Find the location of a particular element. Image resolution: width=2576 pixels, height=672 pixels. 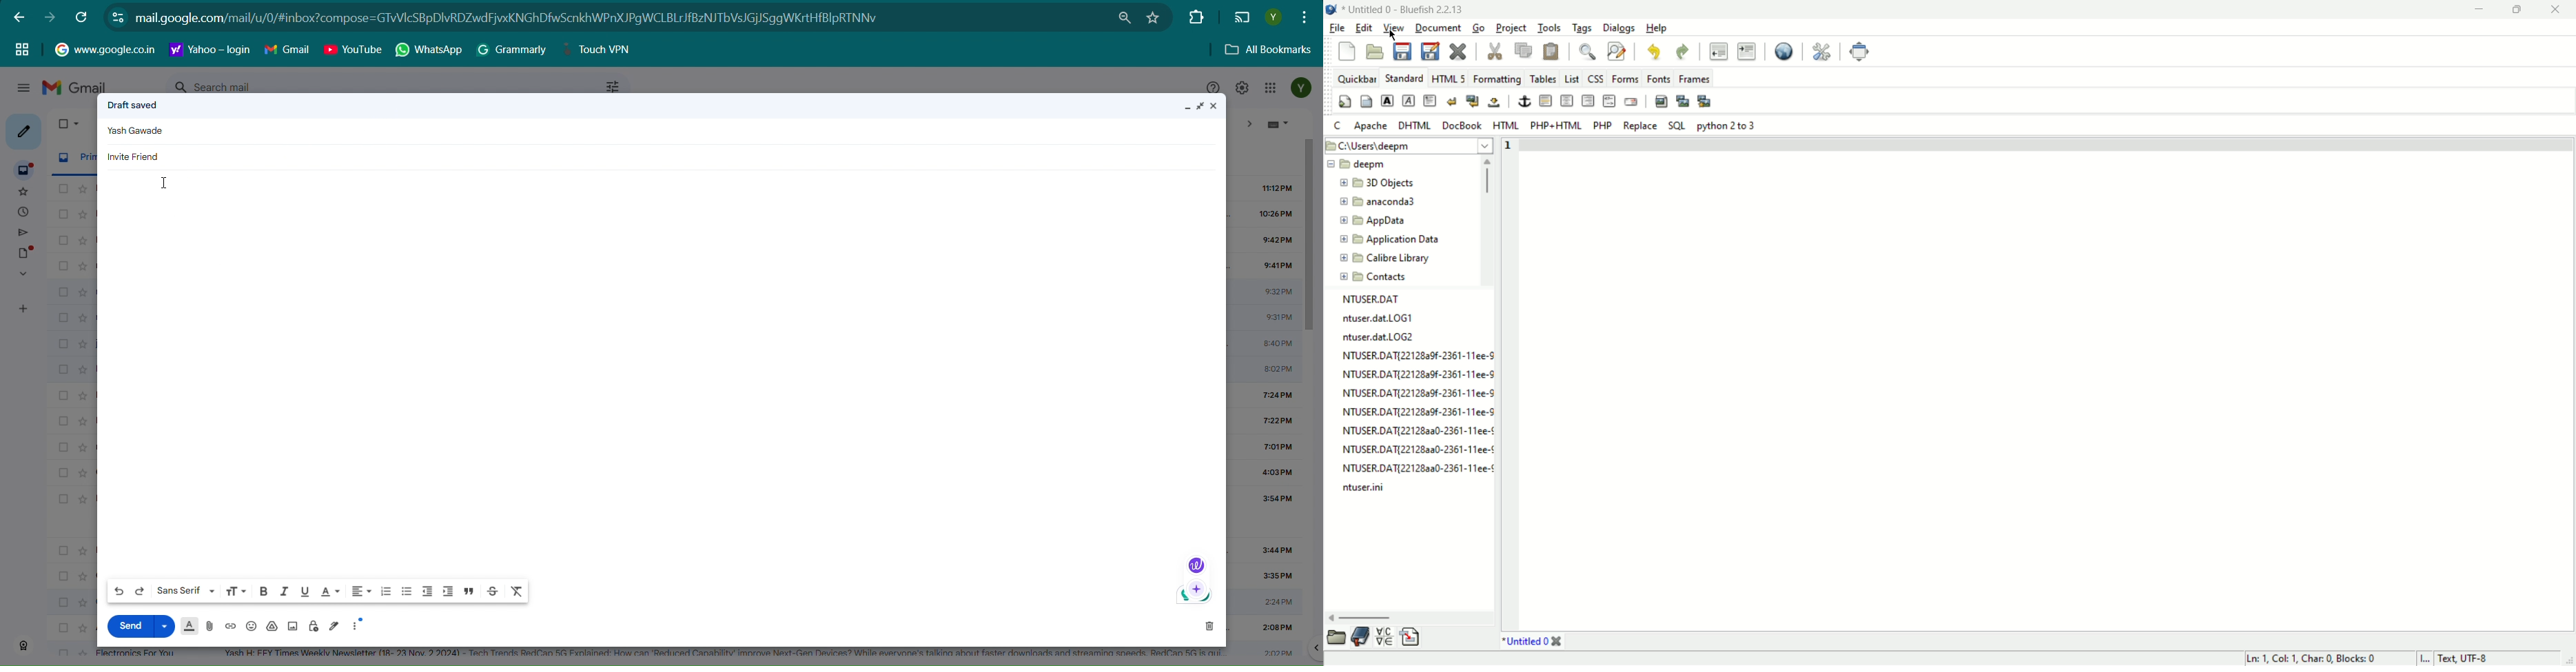

frames is located at coordinates (1695, 78).